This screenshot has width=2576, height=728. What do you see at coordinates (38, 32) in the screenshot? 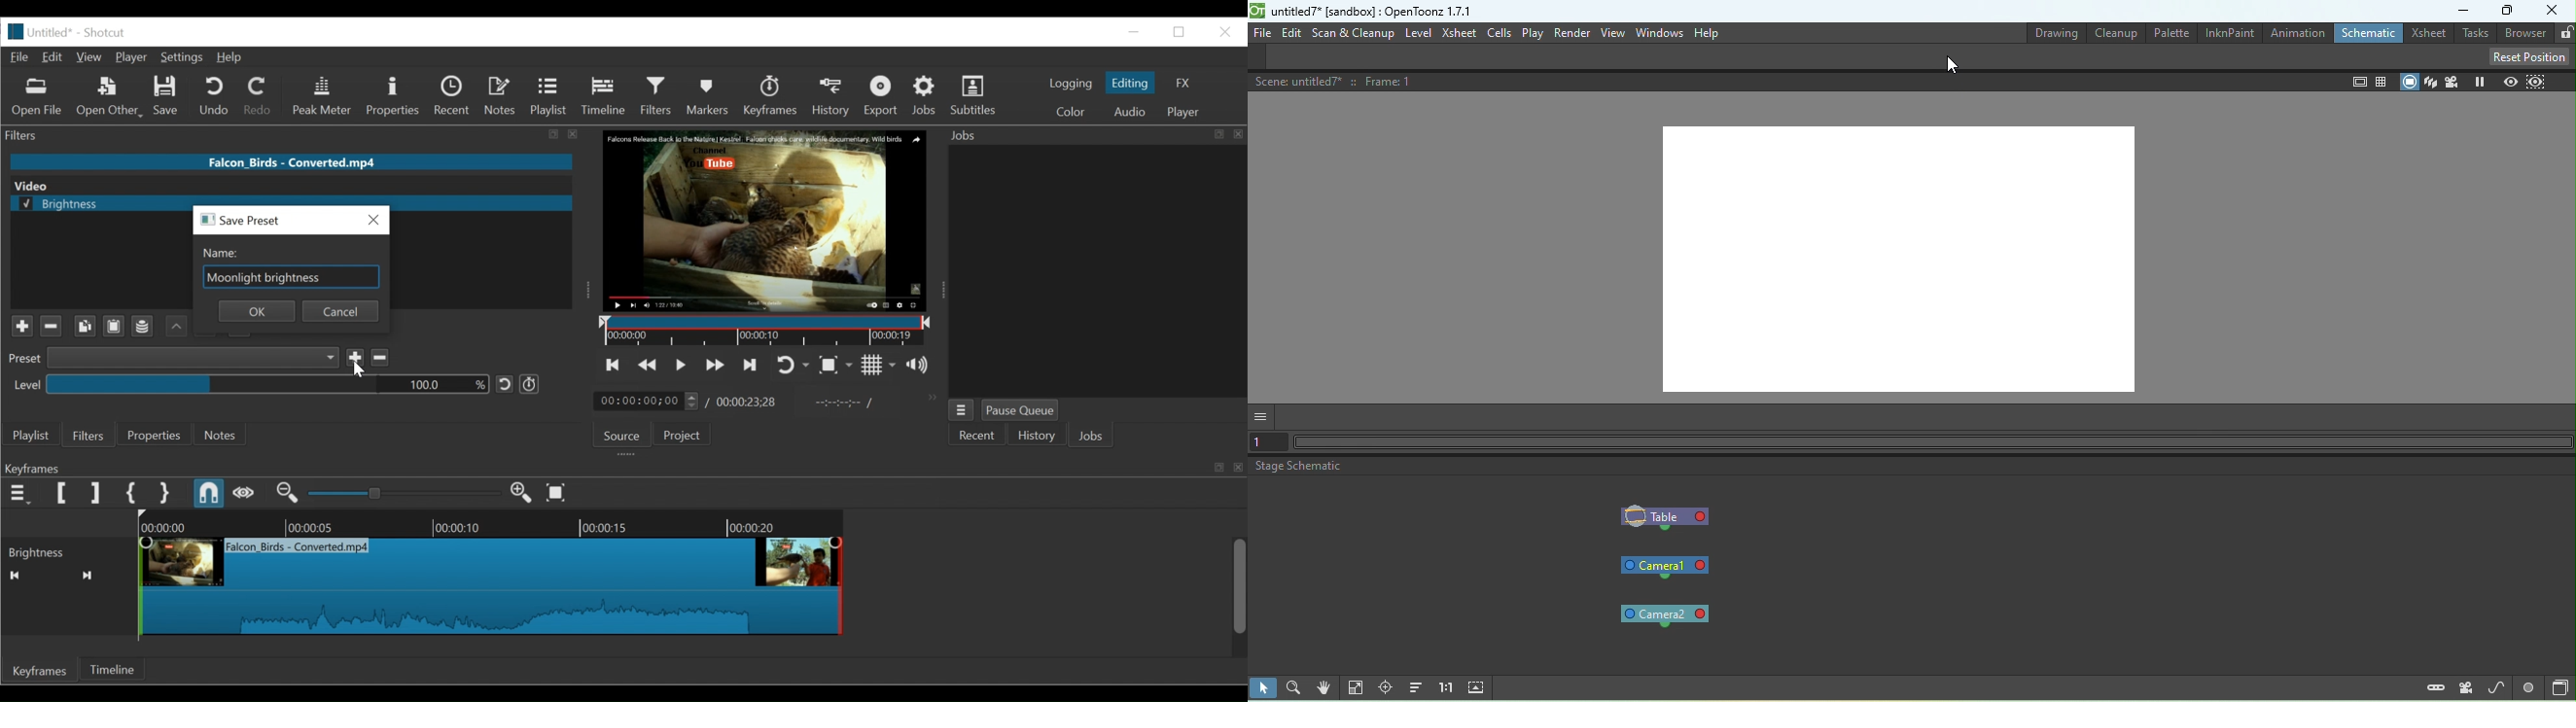
I see `File Name` at bounding box center [38, 32].